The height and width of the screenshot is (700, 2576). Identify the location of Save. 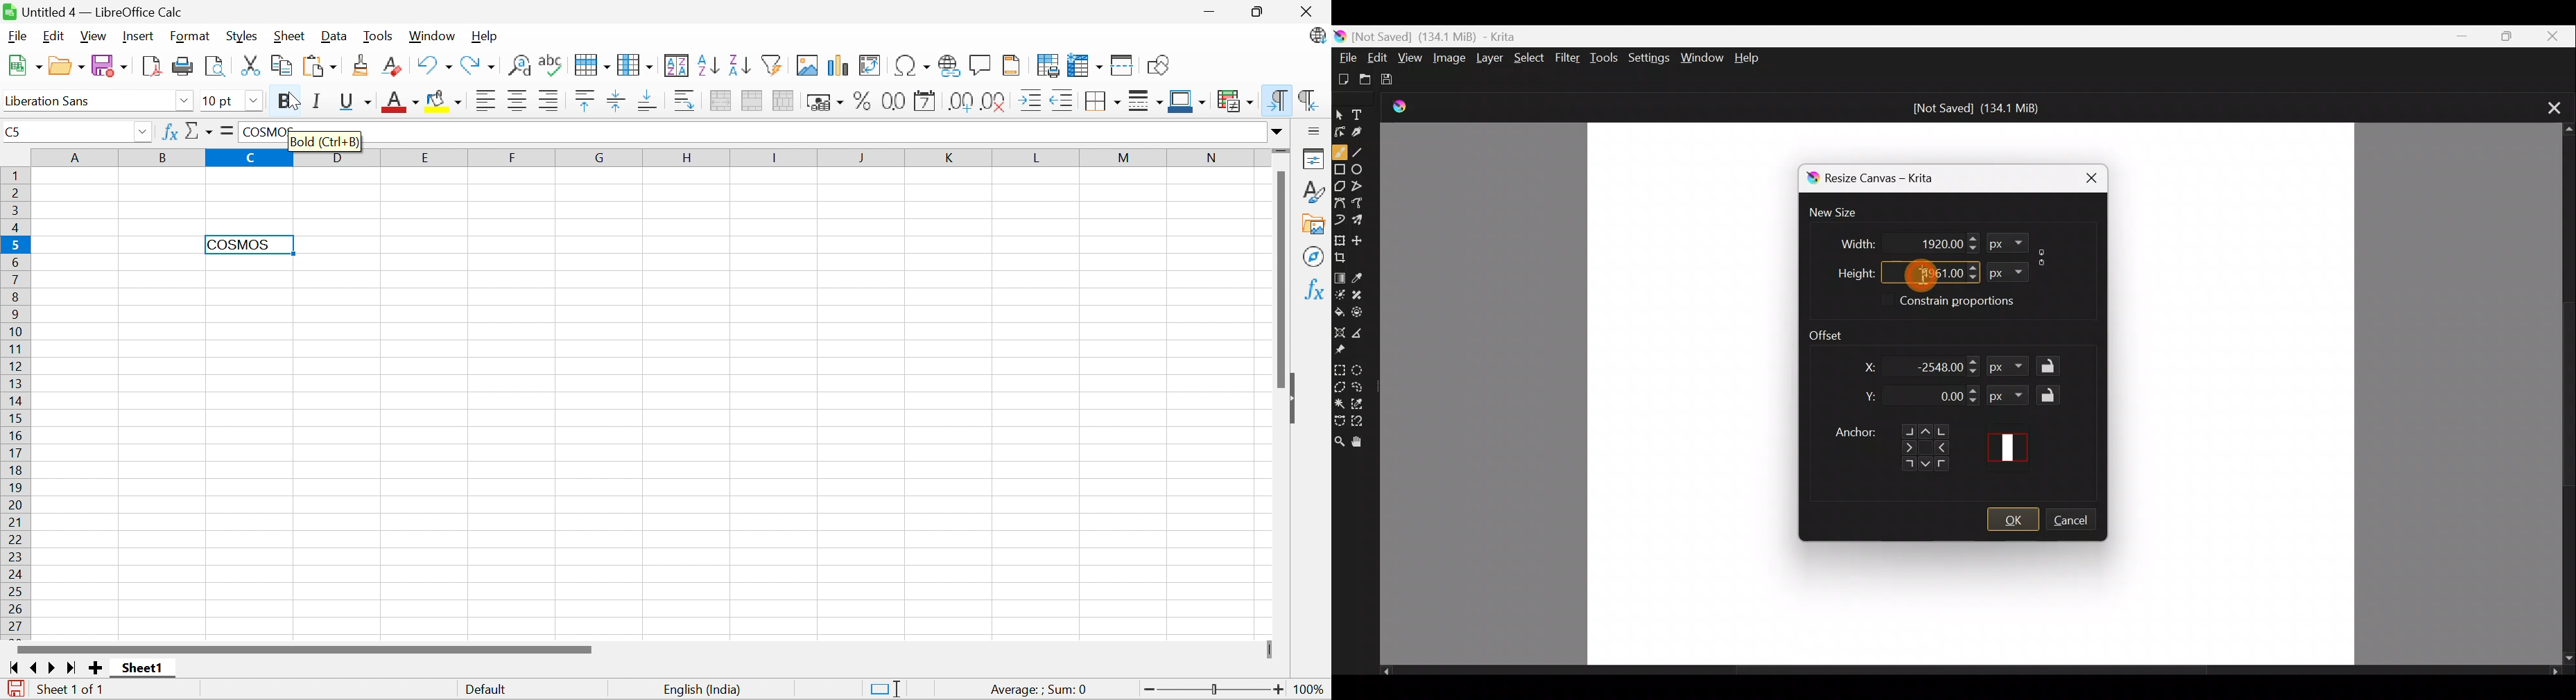
(110, 65).